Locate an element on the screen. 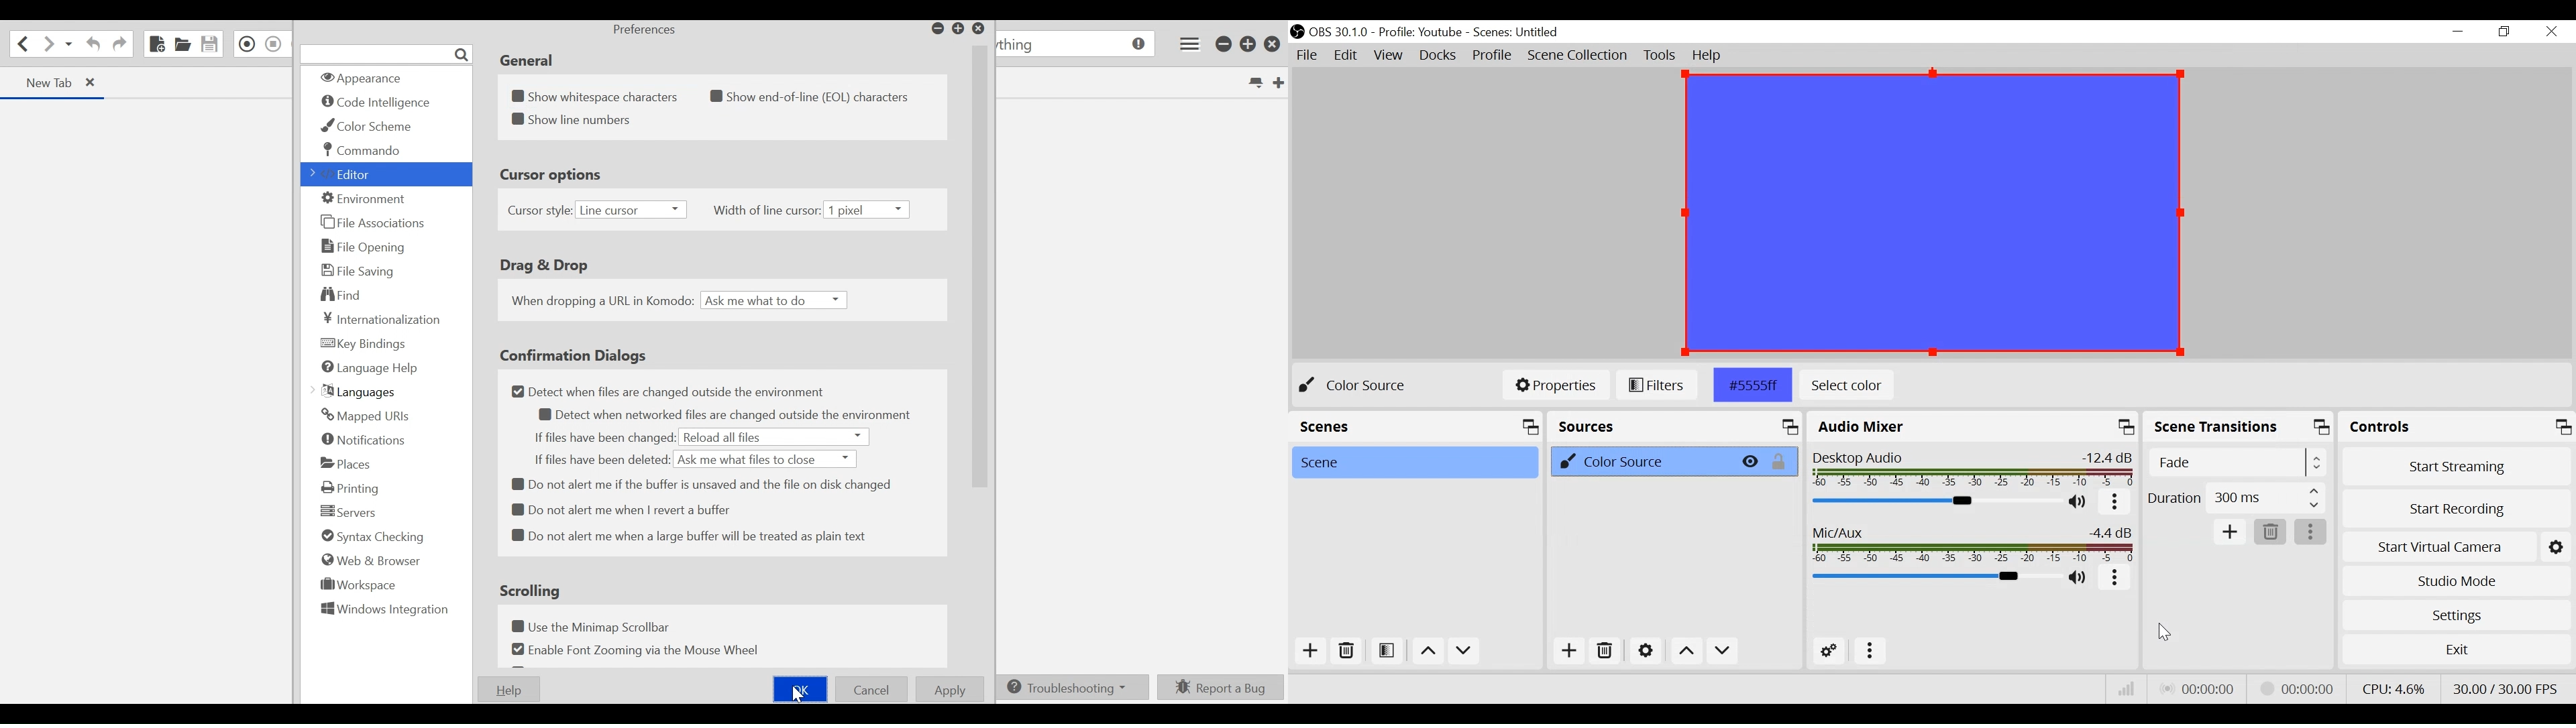 This screenshot has height=728, width=2576. Open Scene Filter is located at coordinates (1385, 649).